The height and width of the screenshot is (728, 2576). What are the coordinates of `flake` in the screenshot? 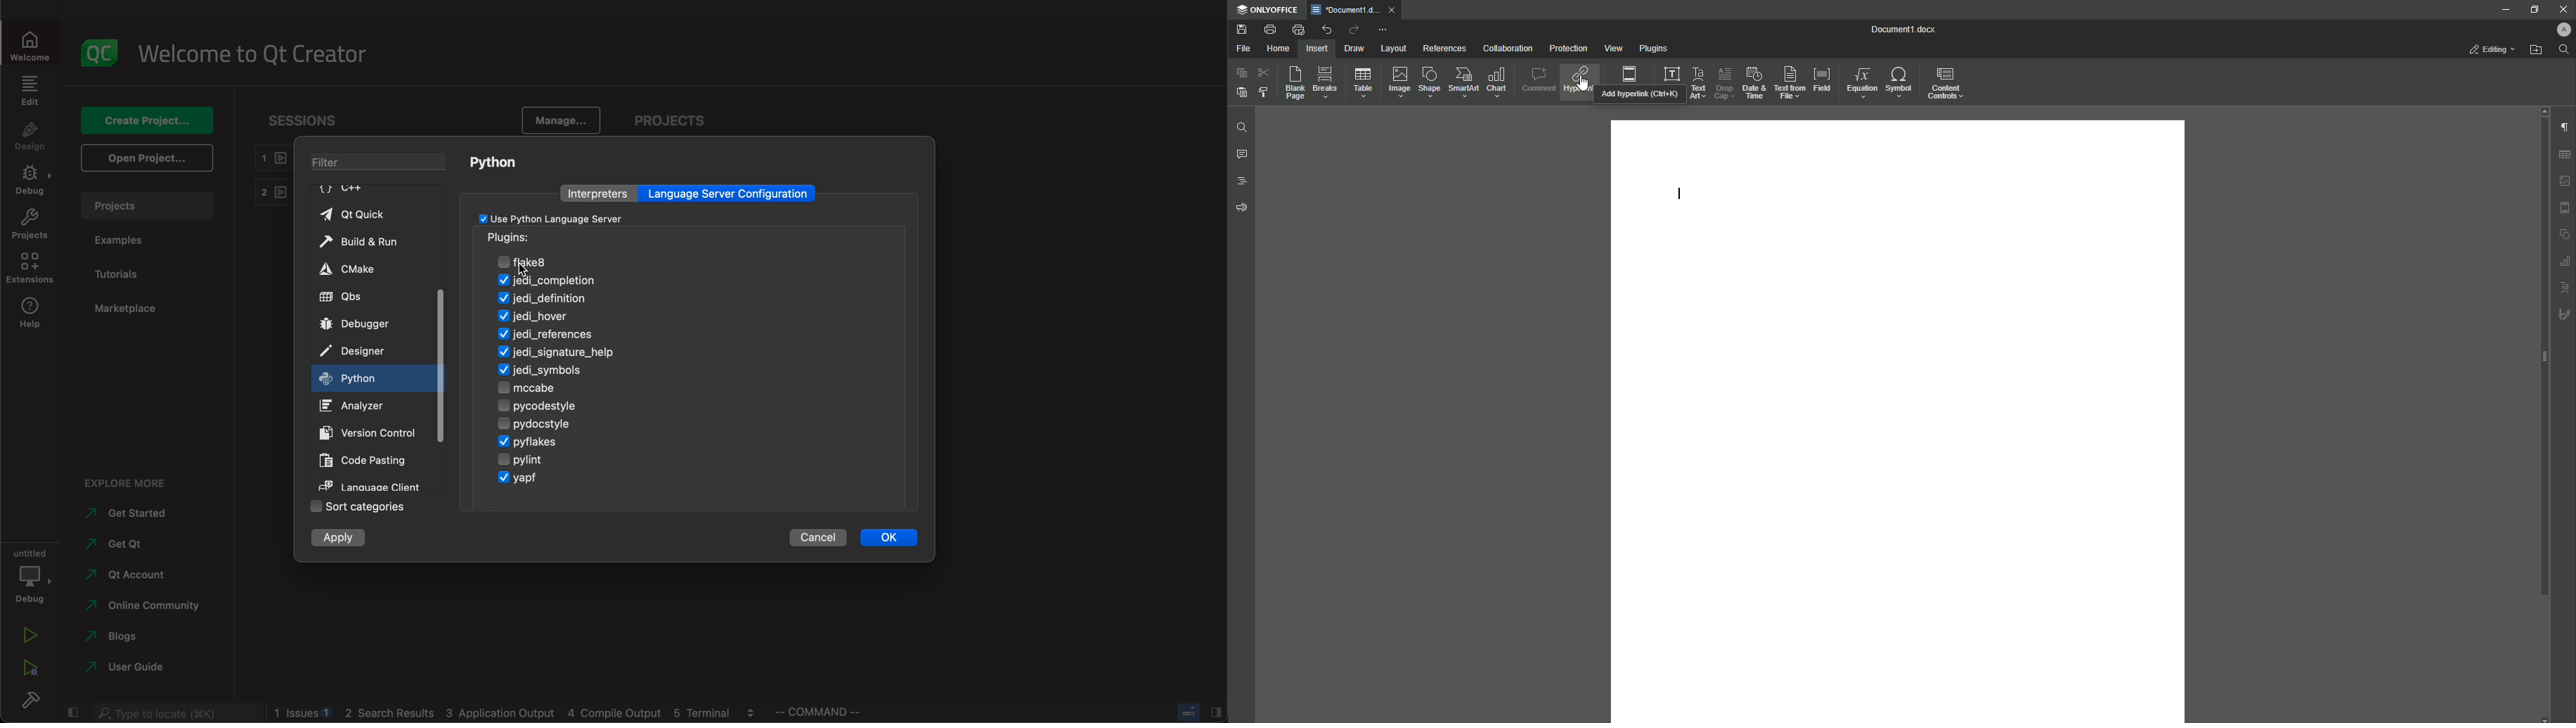 It's located at (530, 262).